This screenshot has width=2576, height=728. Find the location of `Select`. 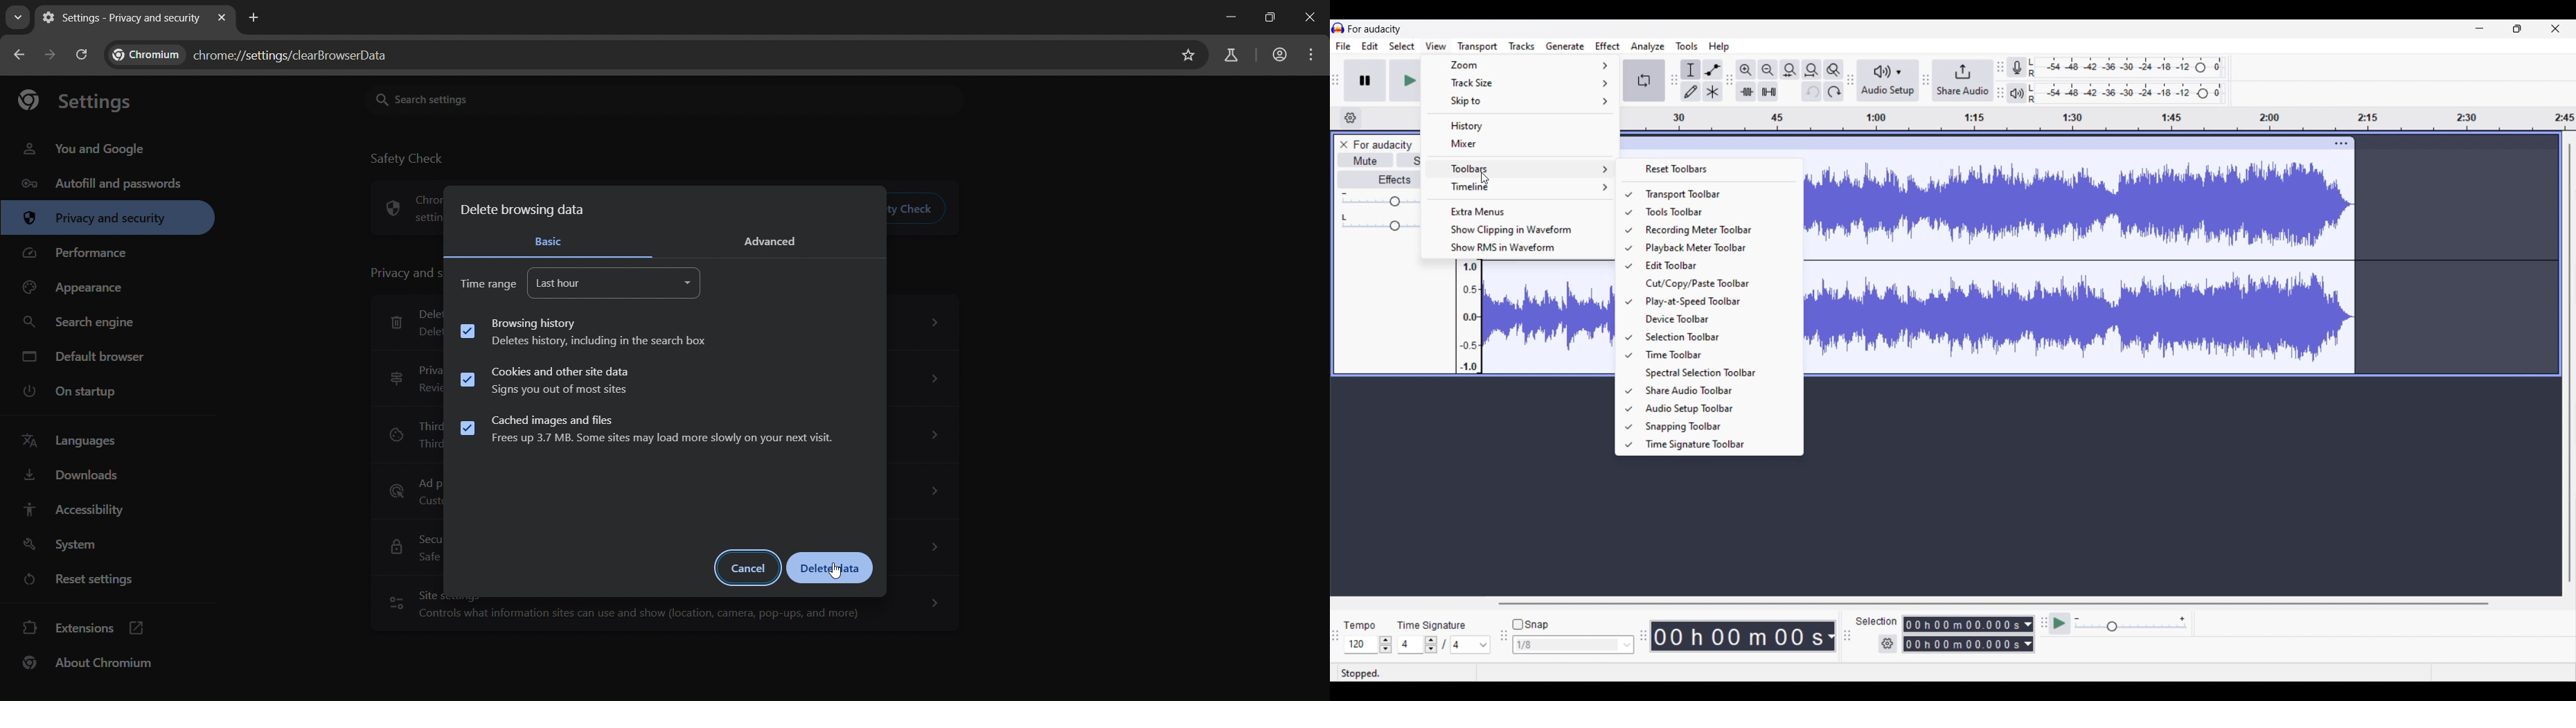

Select is located at coordinates (1403, 45).